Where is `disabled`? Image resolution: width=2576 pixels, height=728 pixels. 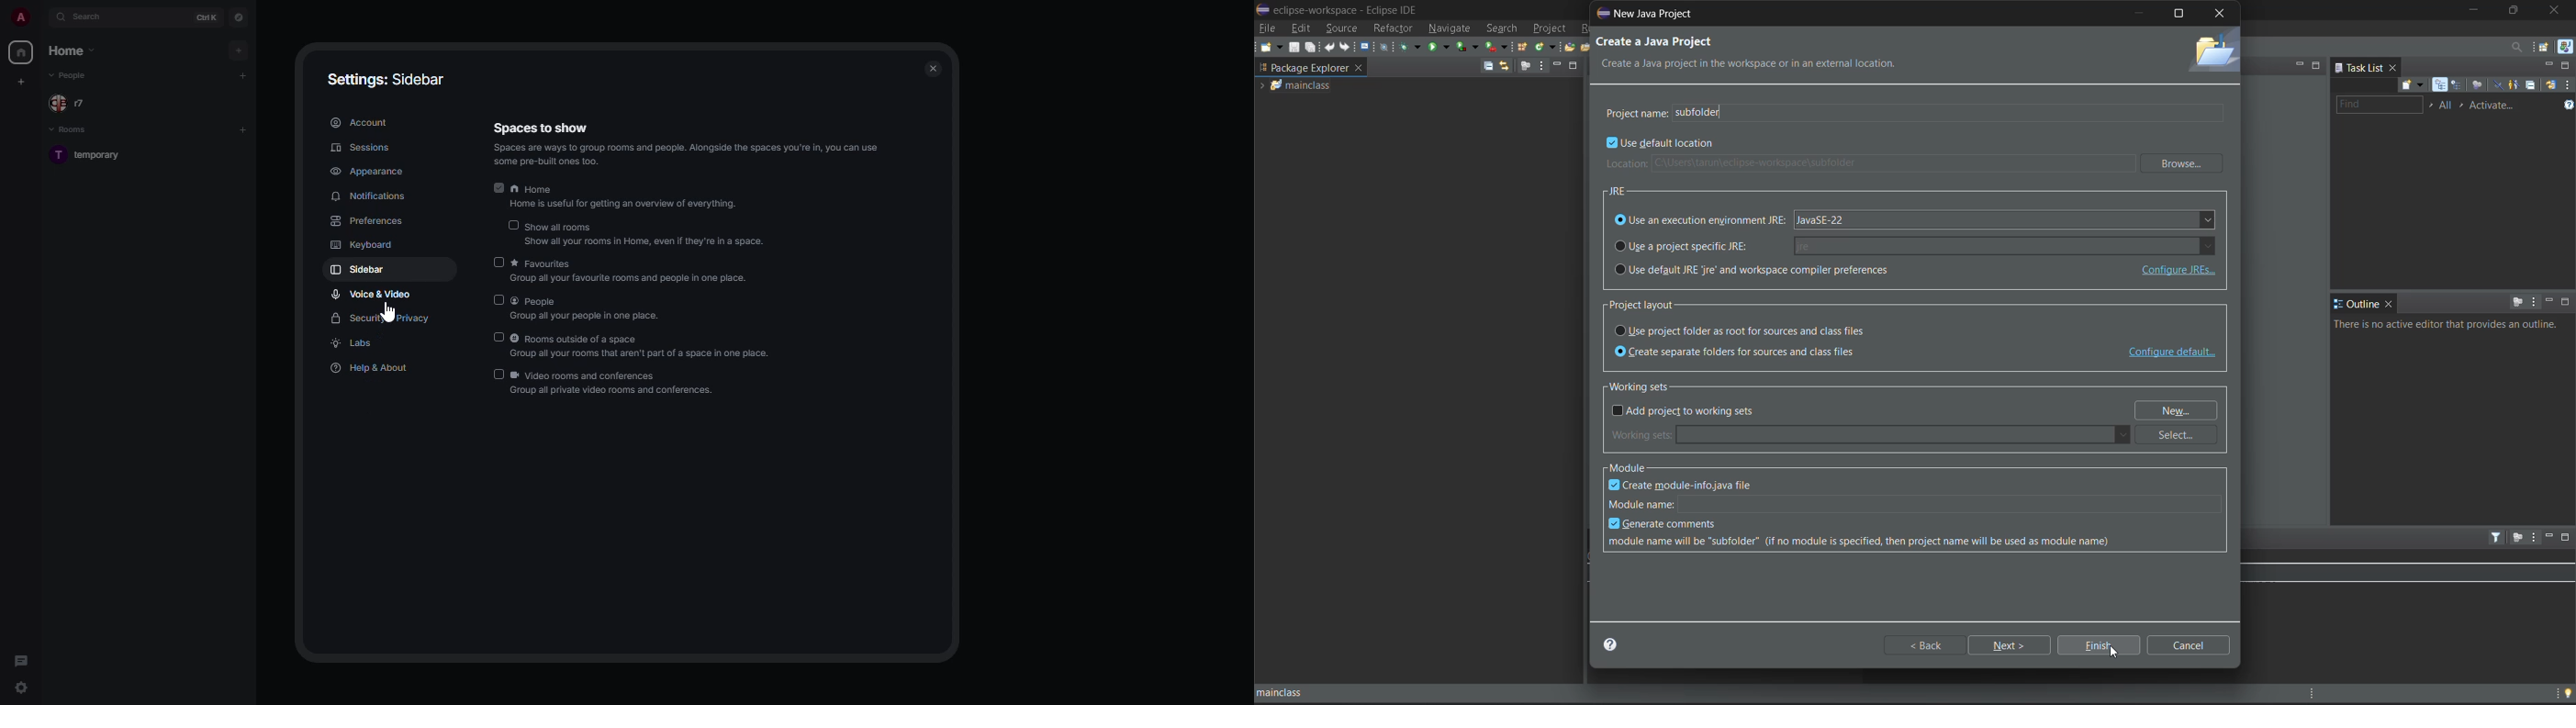 disabled is located at coordinates (498, 262).